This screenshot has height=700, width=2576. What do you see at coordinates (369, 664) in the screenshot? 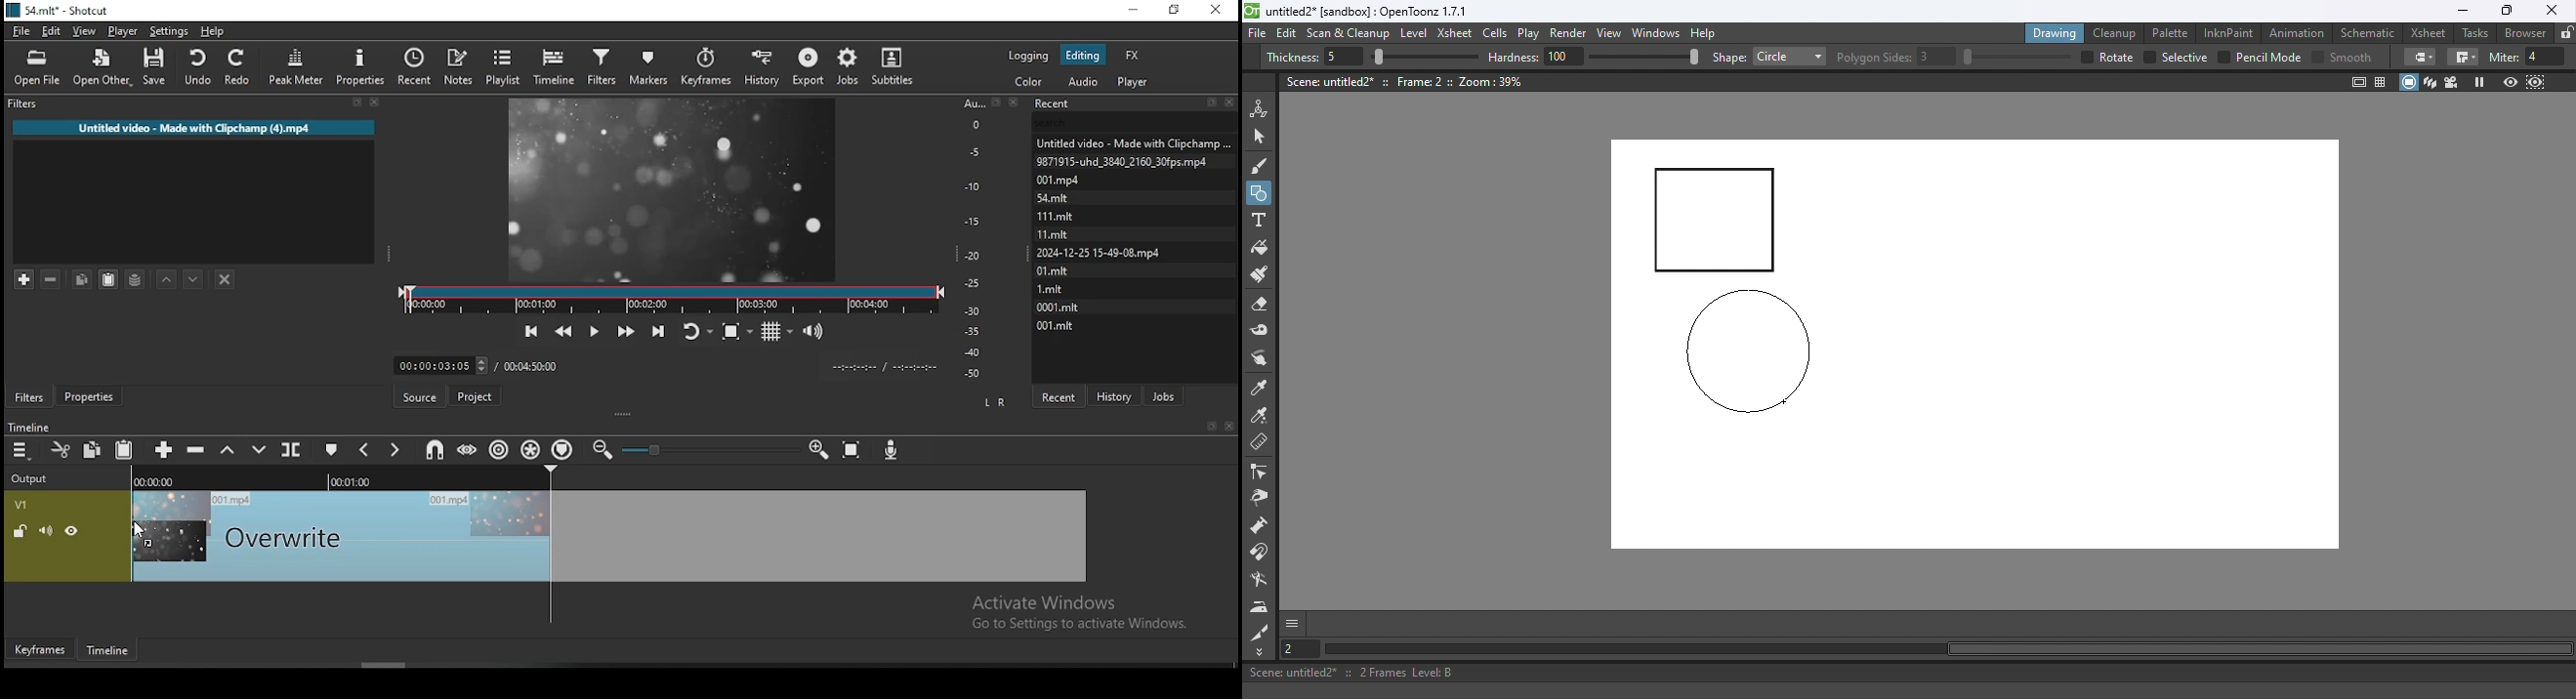
I see `scroll bar` at bounding box center [369, 664].